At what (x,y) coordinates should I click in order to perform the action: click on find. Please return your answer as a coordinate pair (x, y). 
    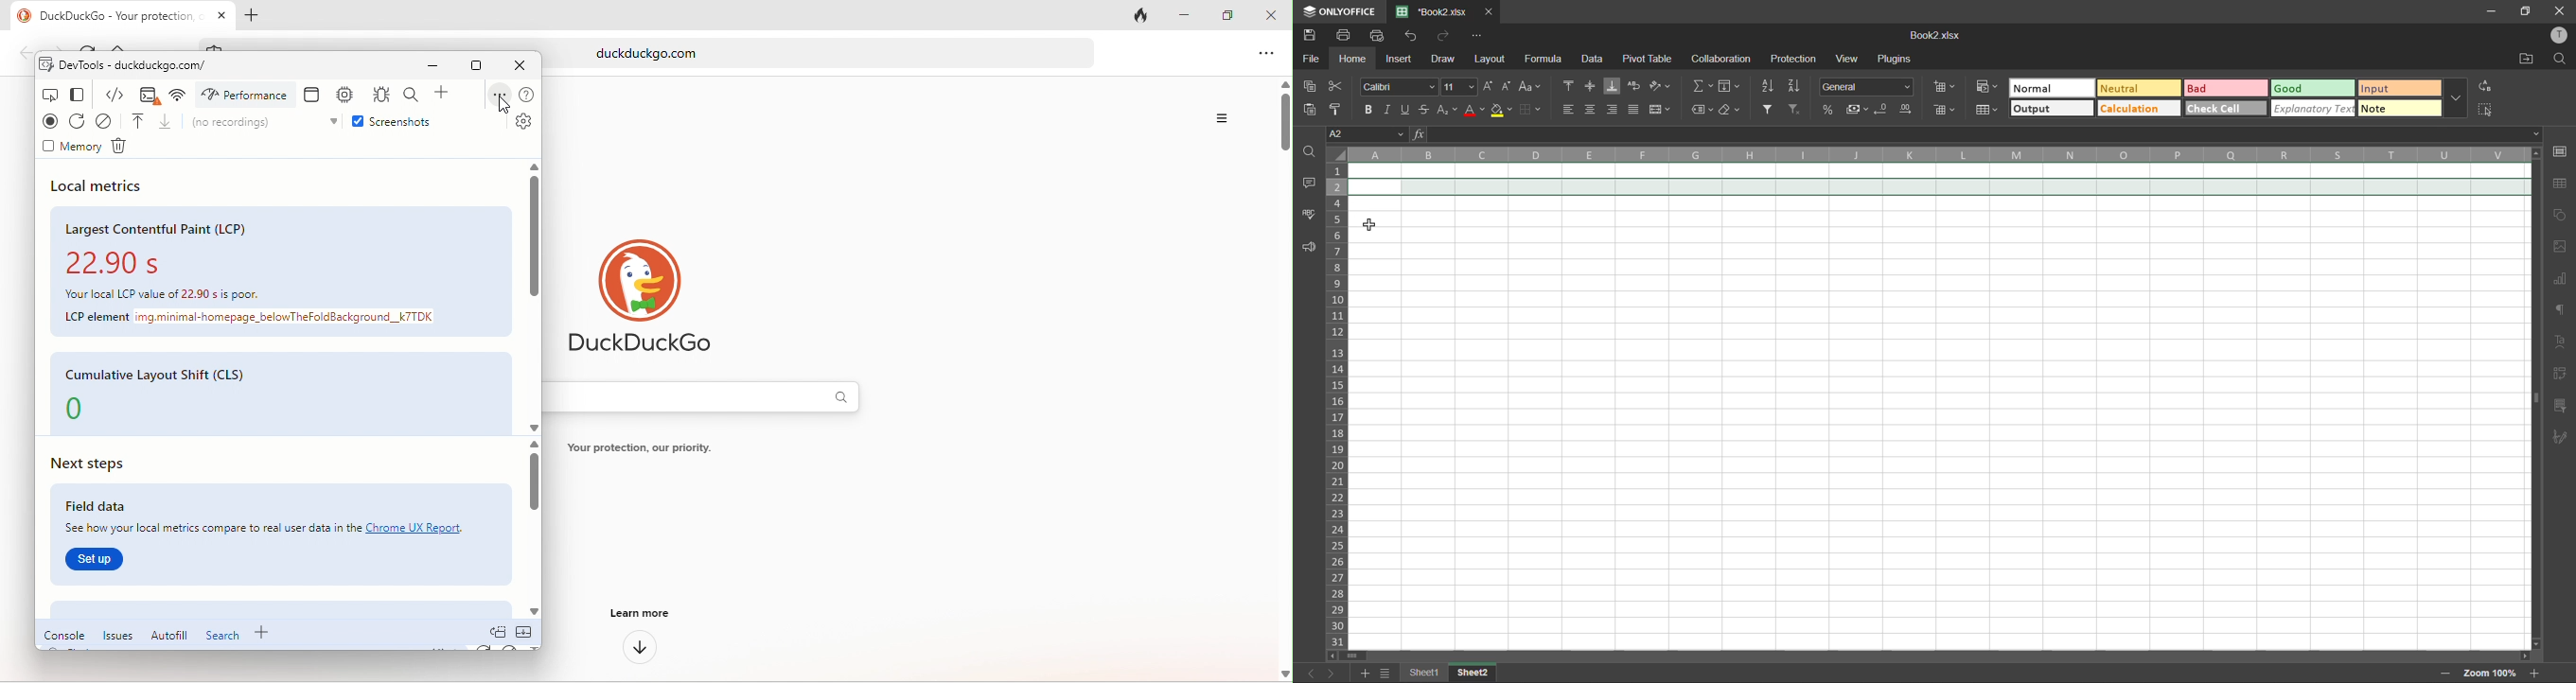
    Looking at the image, I should click on (2561, 59).